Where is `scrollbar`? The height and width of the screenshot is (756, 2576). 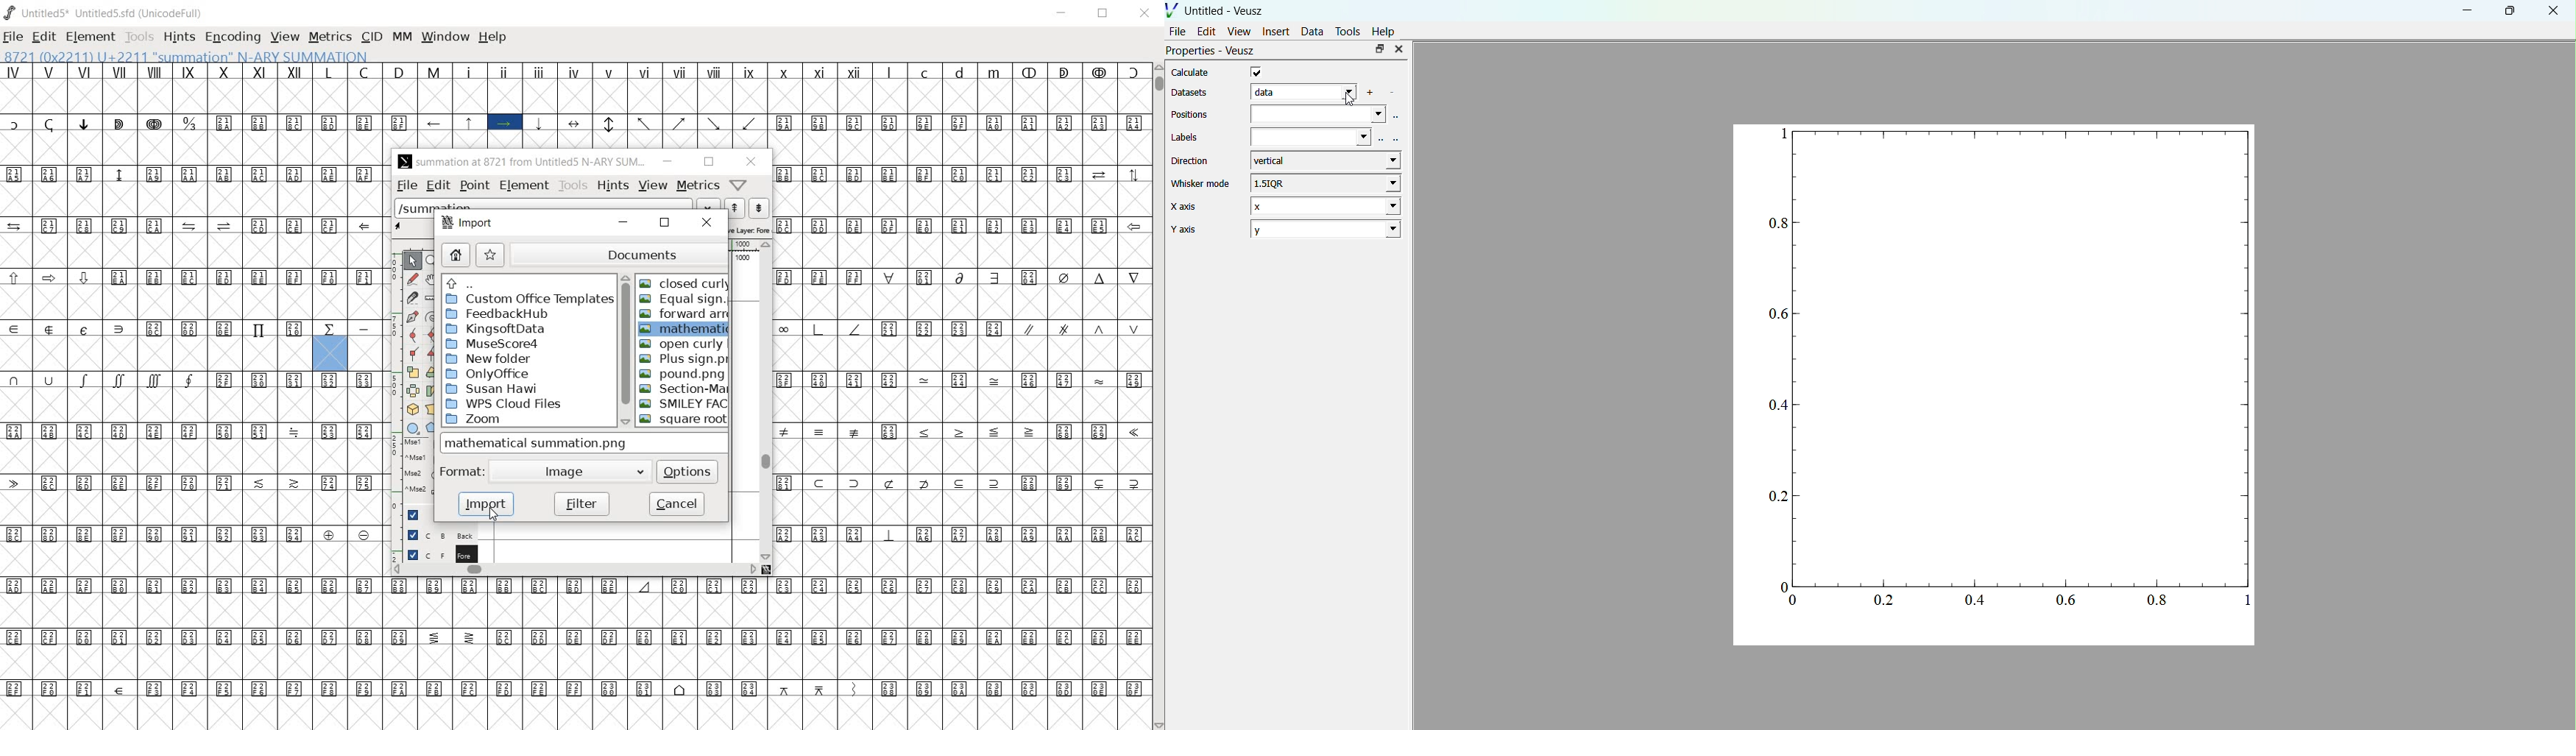 scrollbar is located at coordinates (626, 351).